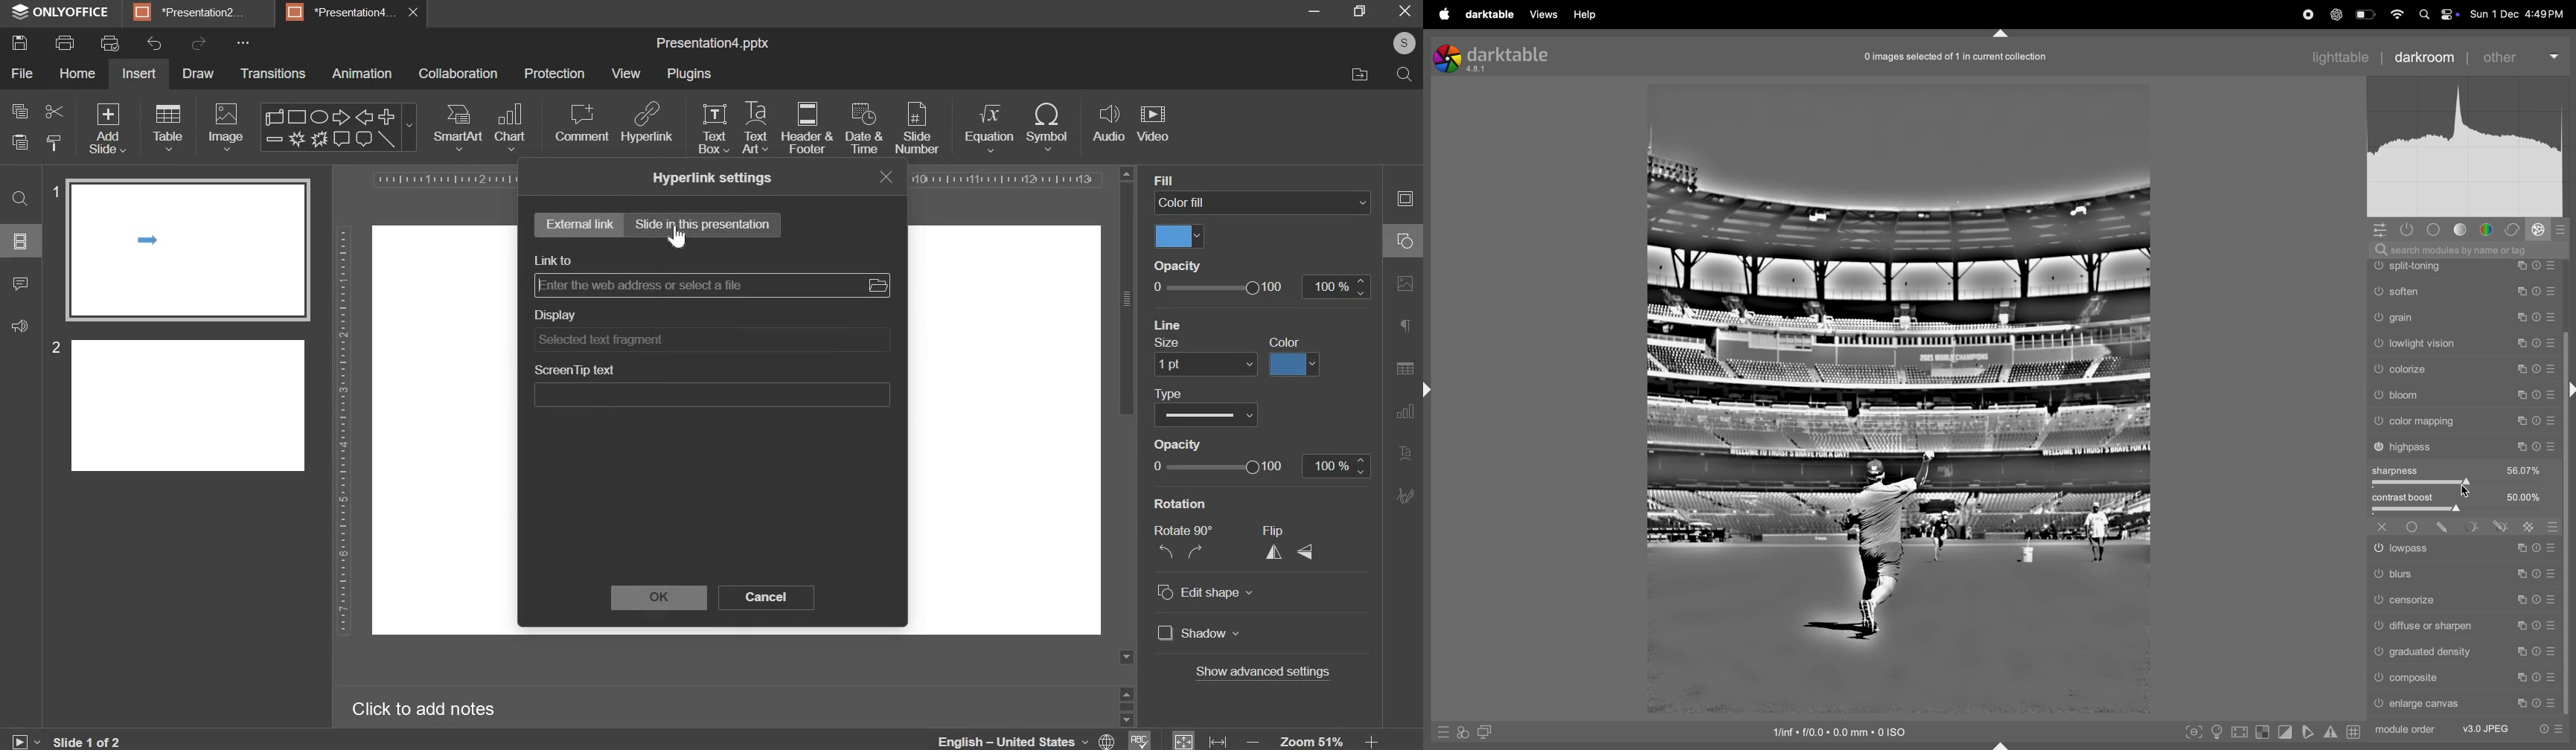 This screenshot has width=2576, height=756. What do you see at coordinates (624, 74) in the screenshot?
I see `view` at bounding box center [624, 74].